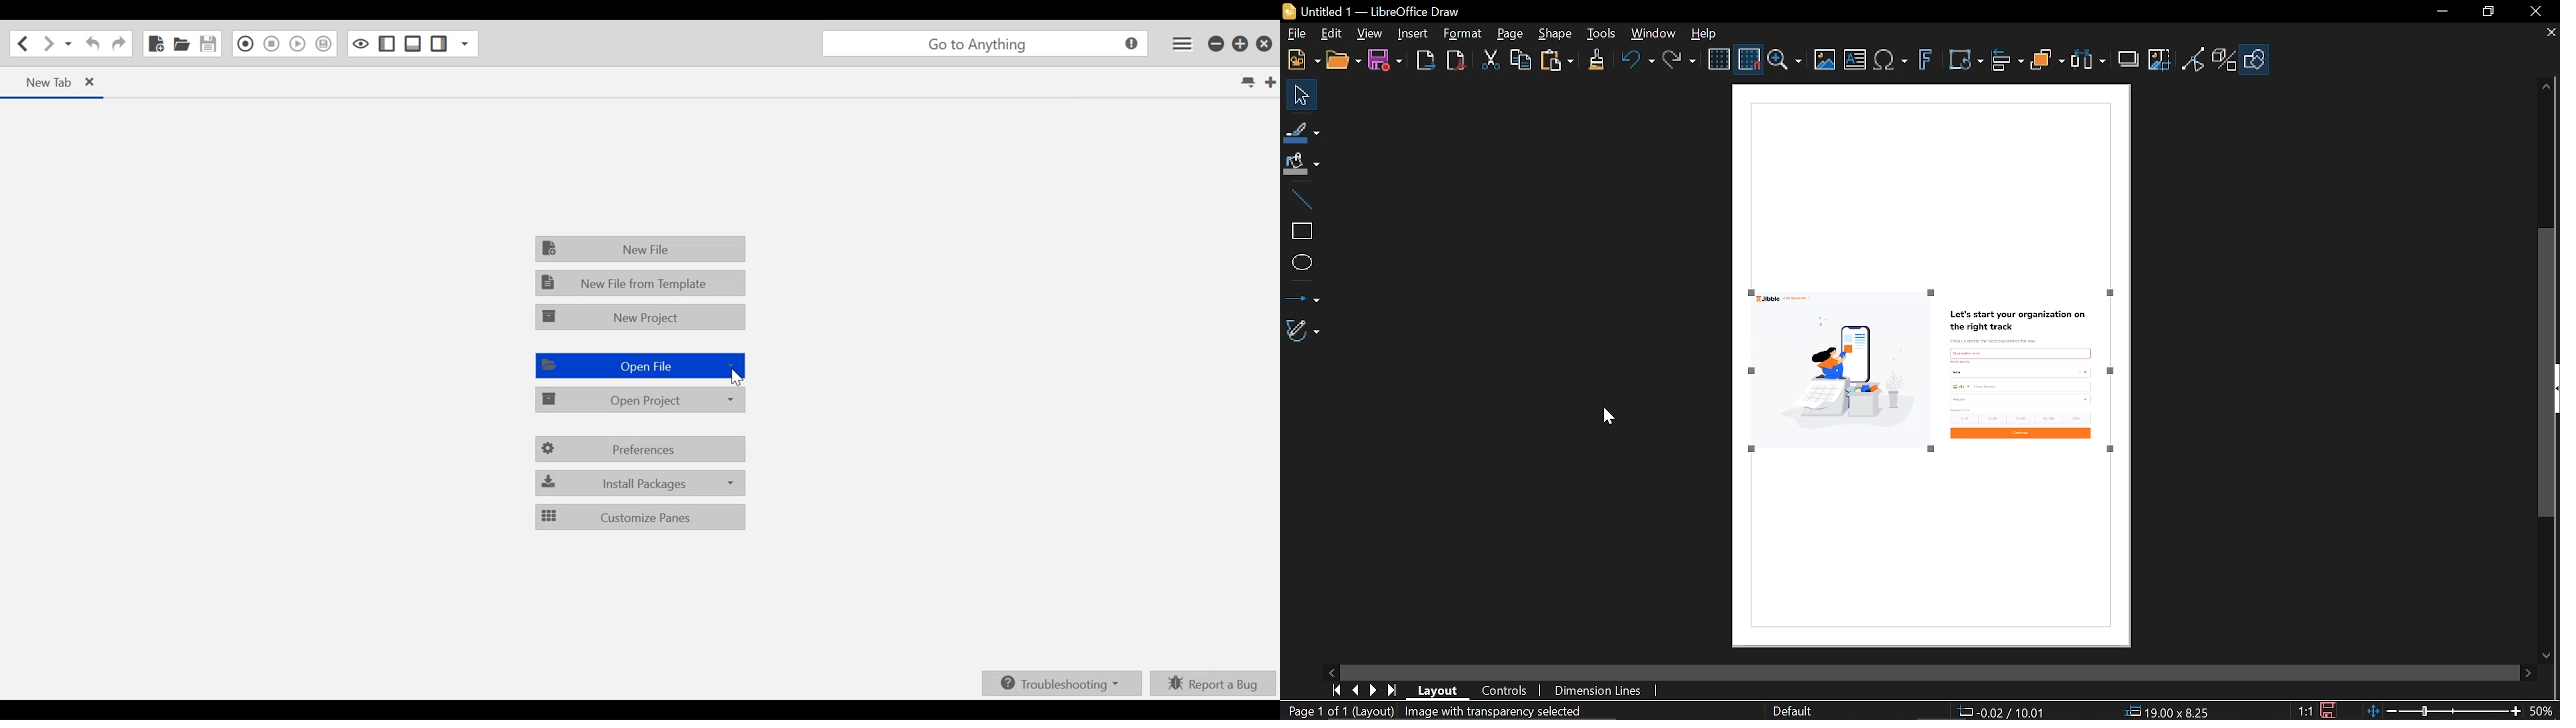  I want to click on New File, so click(157, 43).